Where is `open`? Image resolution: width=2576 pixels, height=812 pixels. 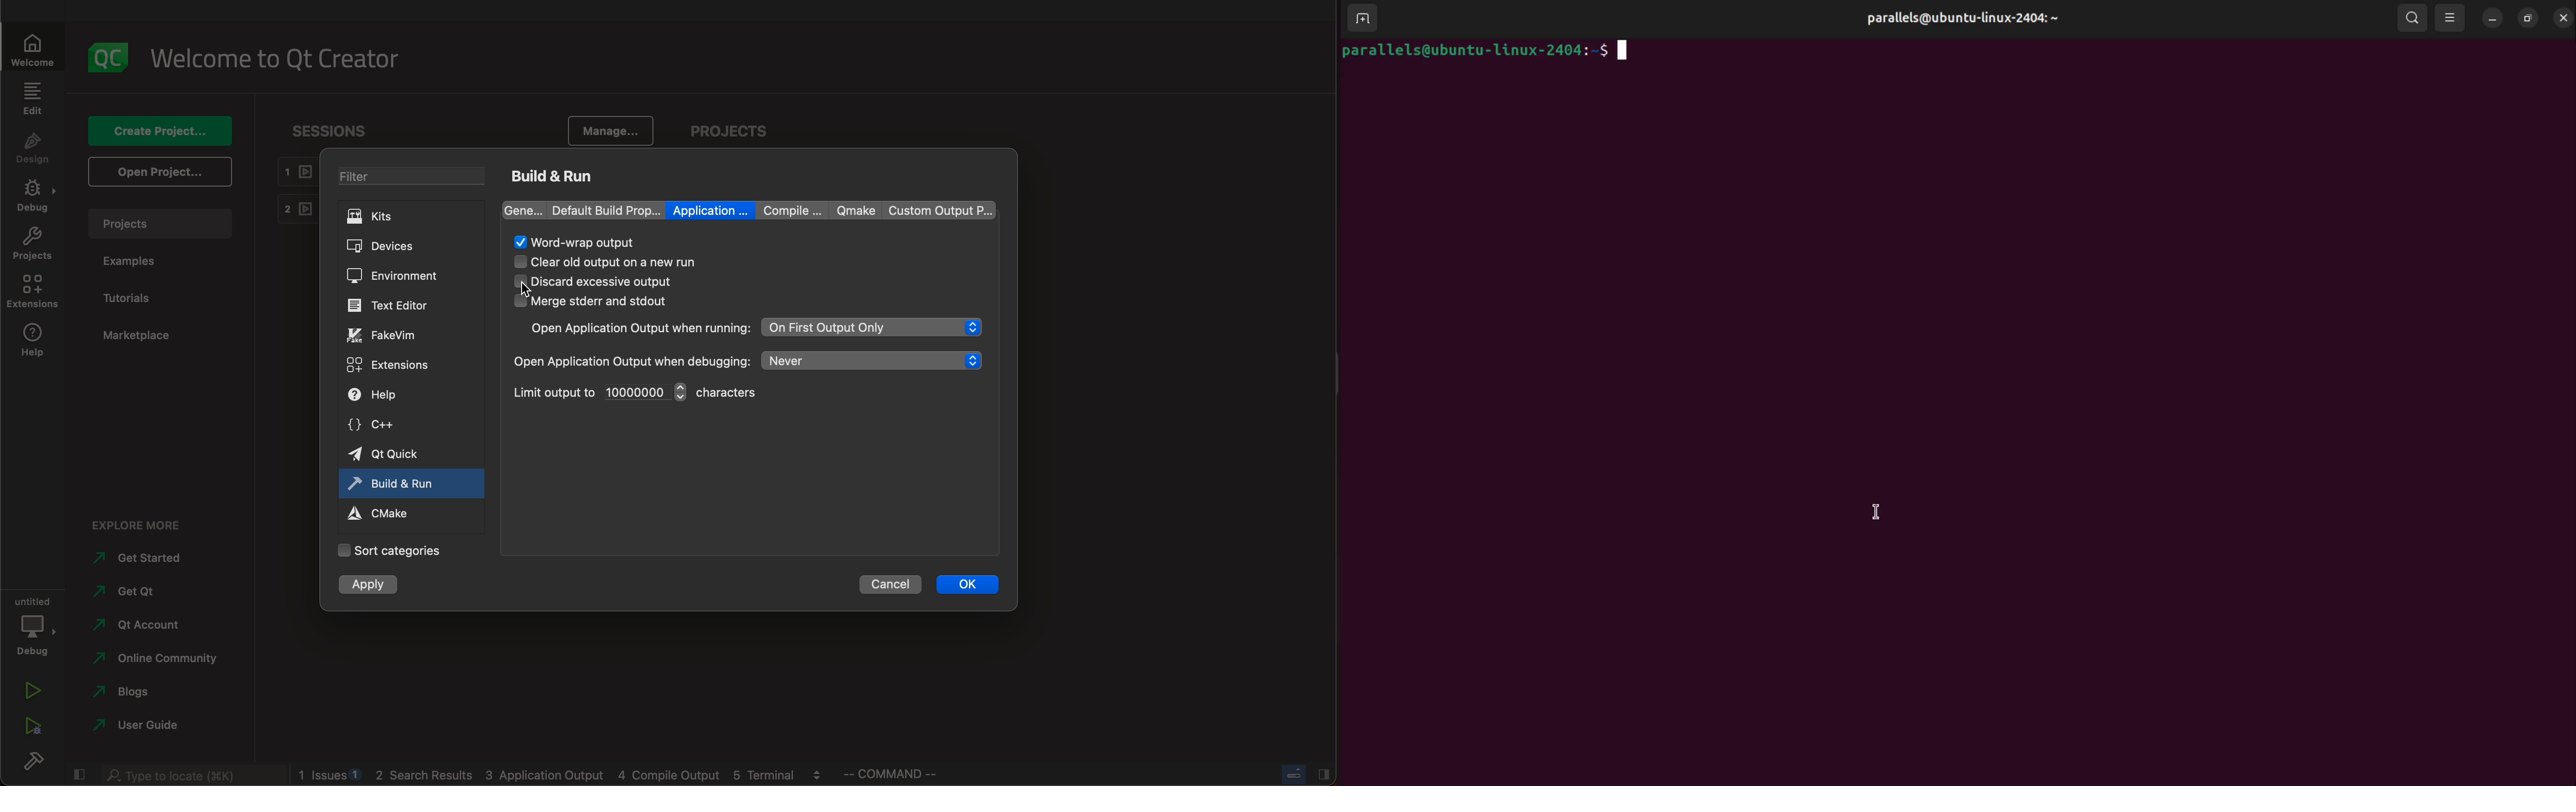
open is located at coordinates (157, 172).